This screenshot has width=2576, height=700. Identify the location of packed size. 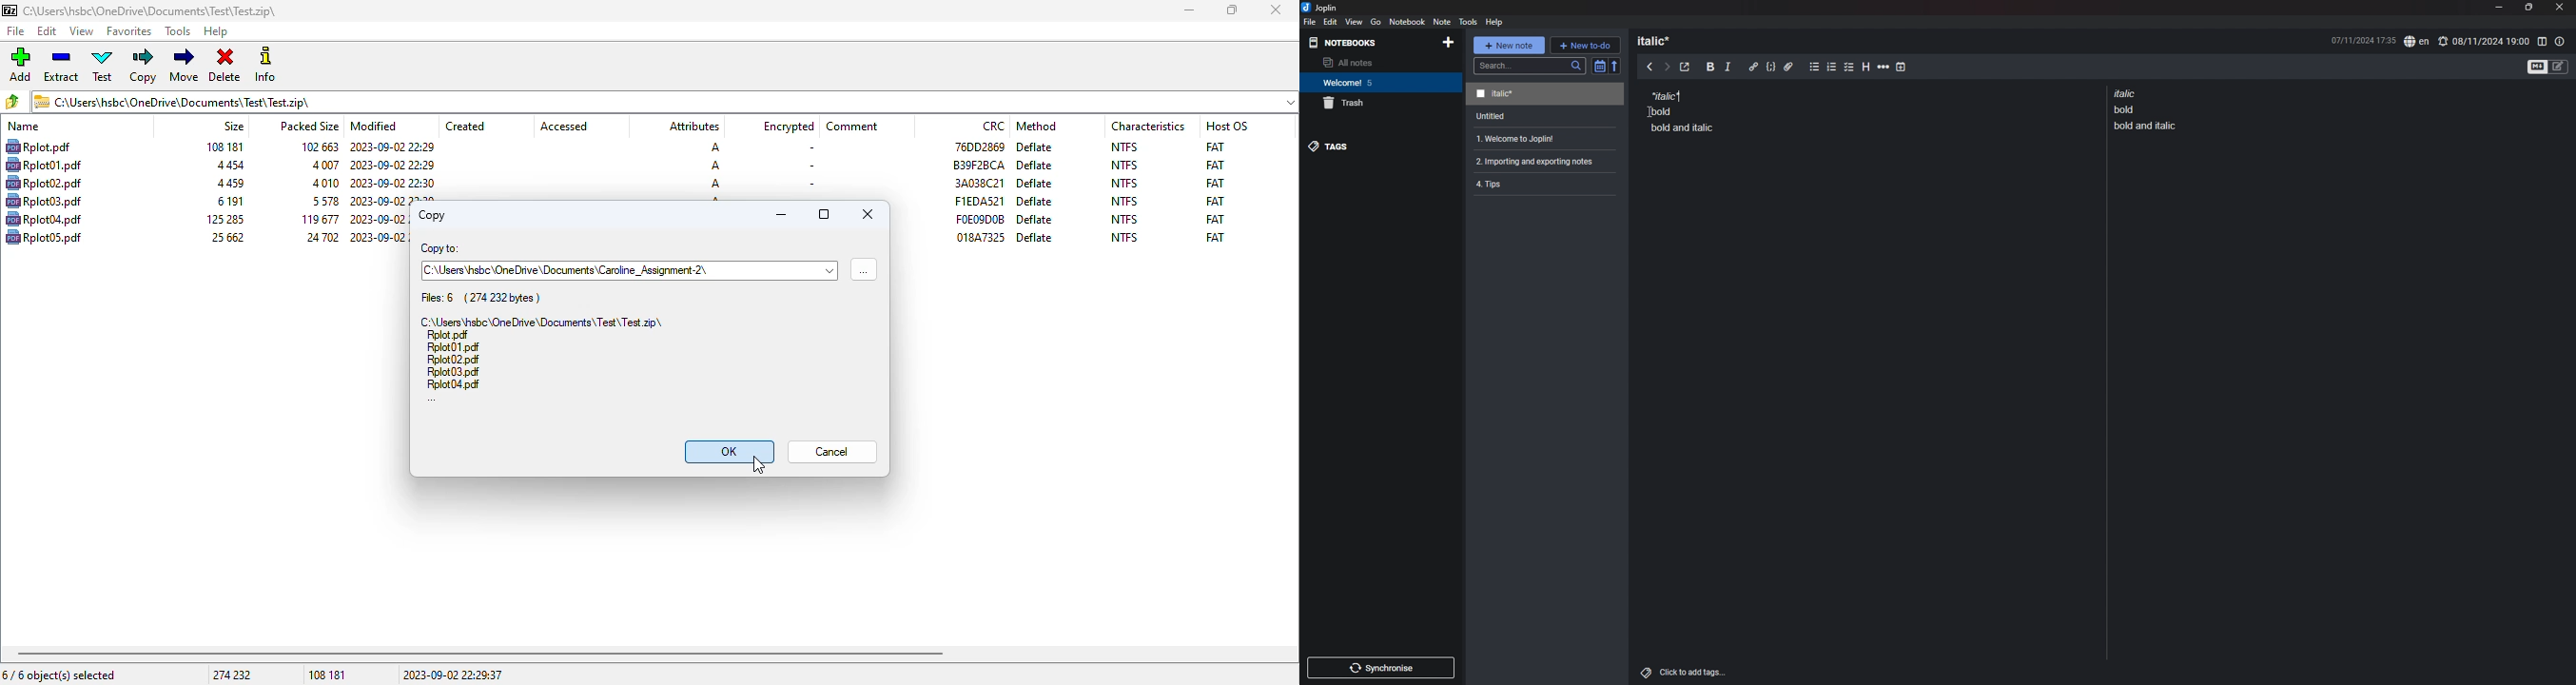
(317, 219).